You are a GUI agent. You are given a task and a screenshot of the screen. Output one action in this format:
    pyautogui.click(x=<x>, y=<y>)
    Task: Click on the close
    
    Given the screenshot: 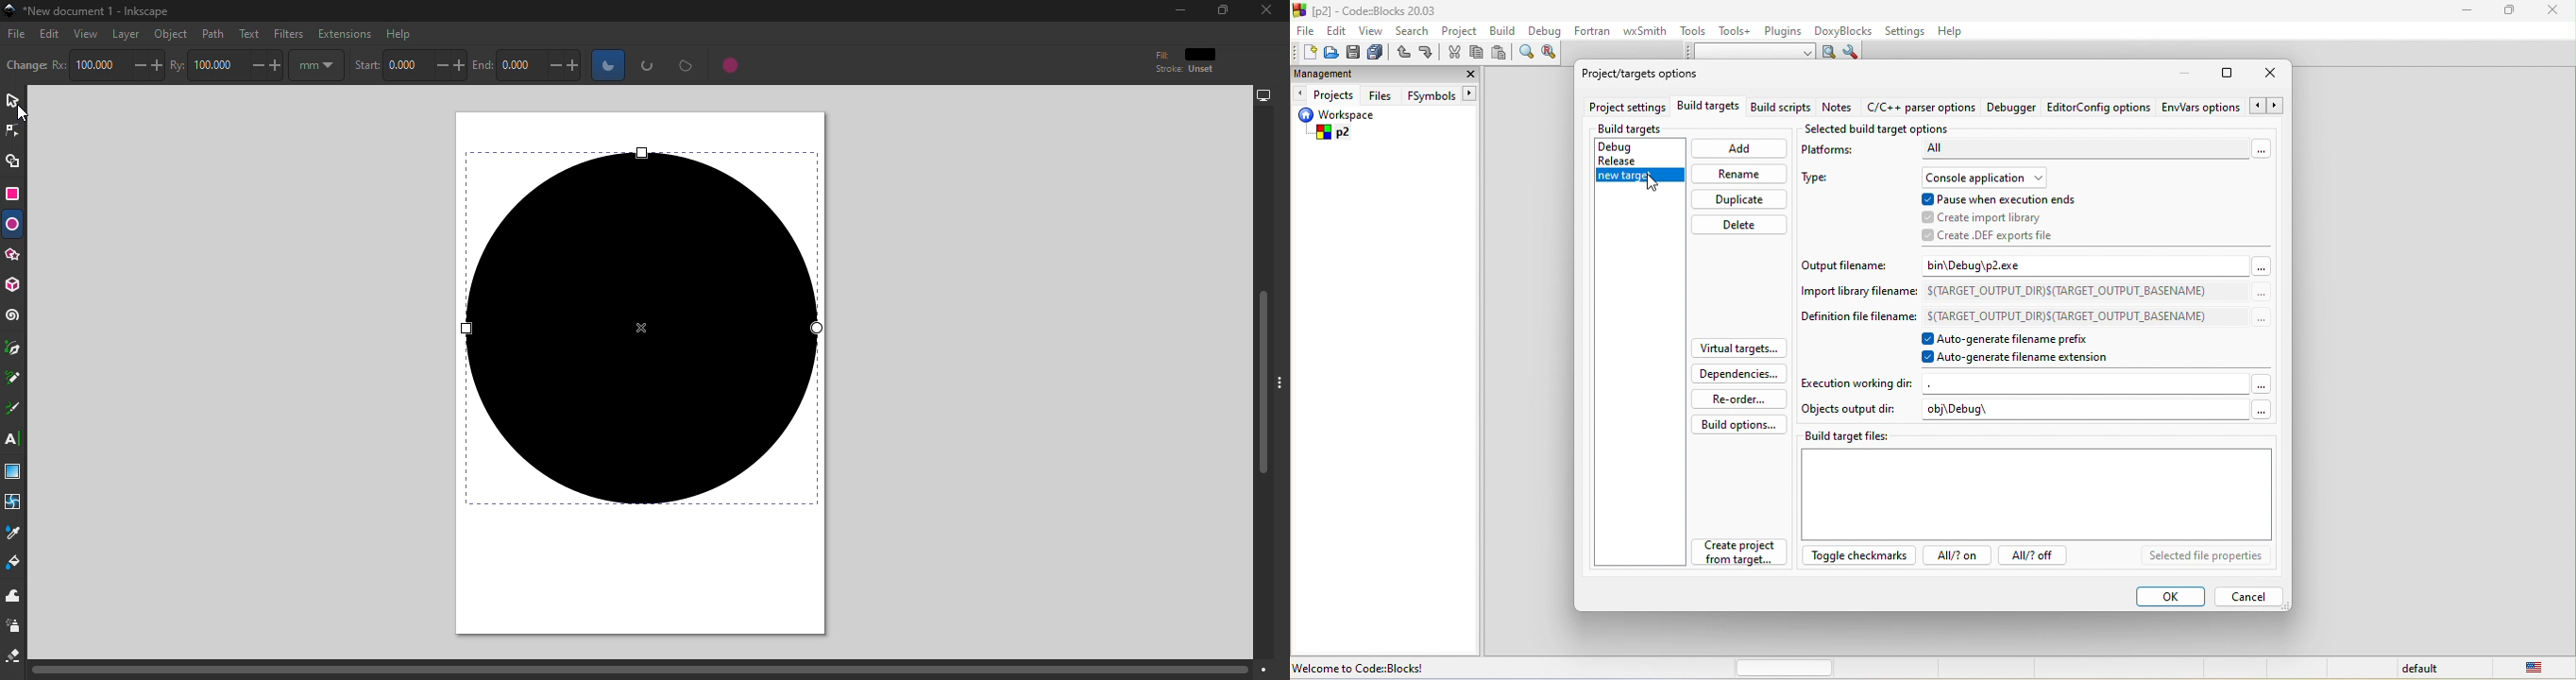 What is the action you would take?
    pyautogui.click(x=2553, y=14)
    